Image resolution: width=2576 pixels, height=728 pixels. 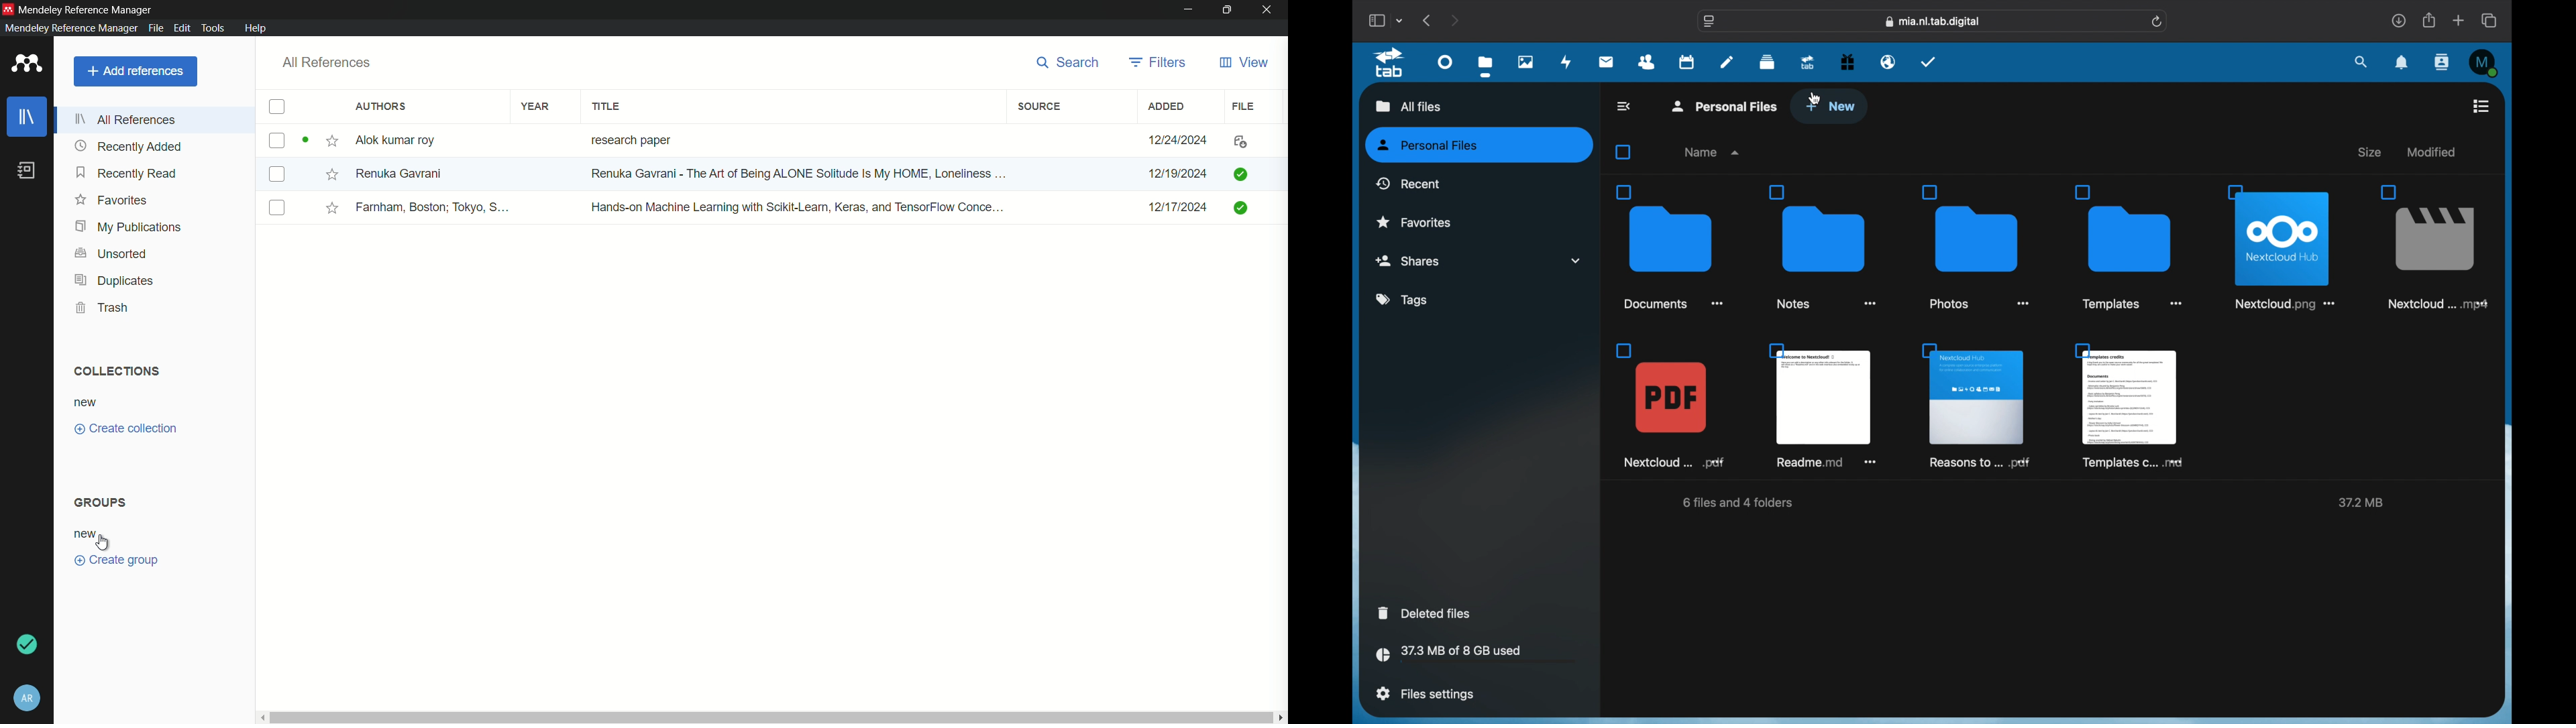 I want to click on Star, so click(x=321, y=141).